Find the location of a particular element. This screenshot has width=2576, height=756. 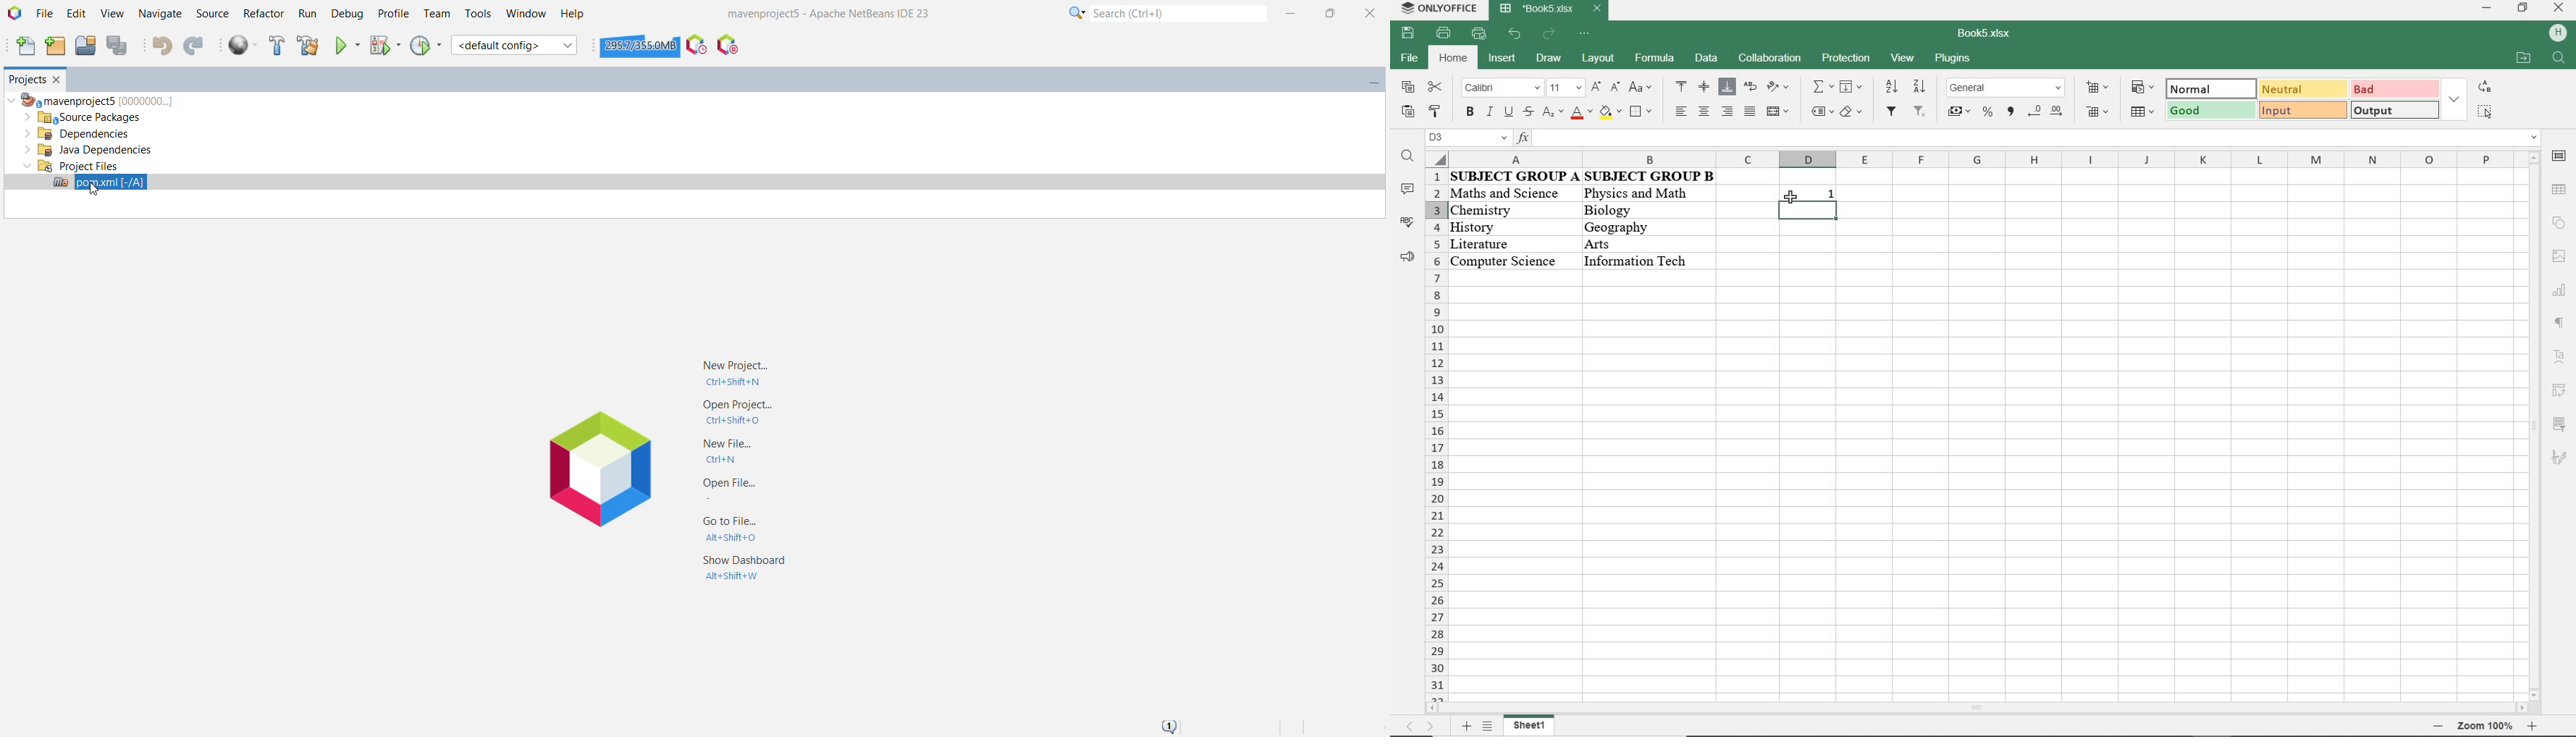

Redo is located at coordinates (195, 46).